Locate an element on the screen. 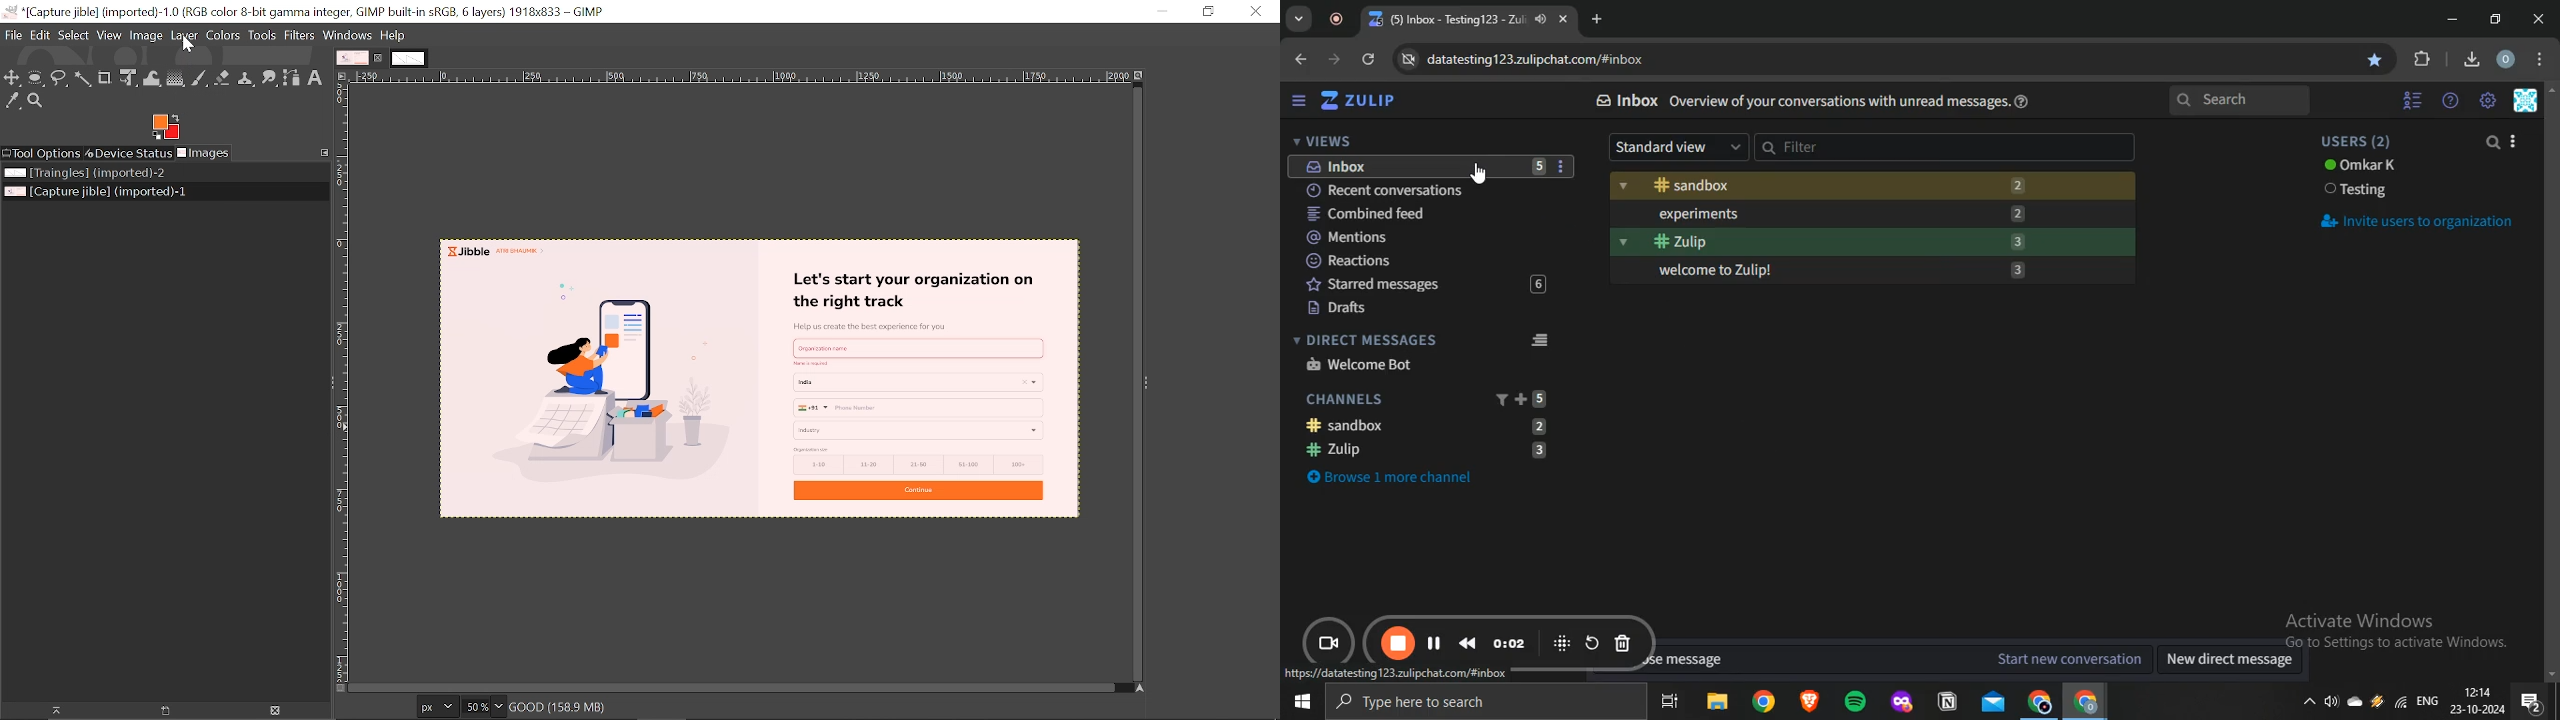 The image size is (2576, 728). reactions is located at coordinates (1424, 262).